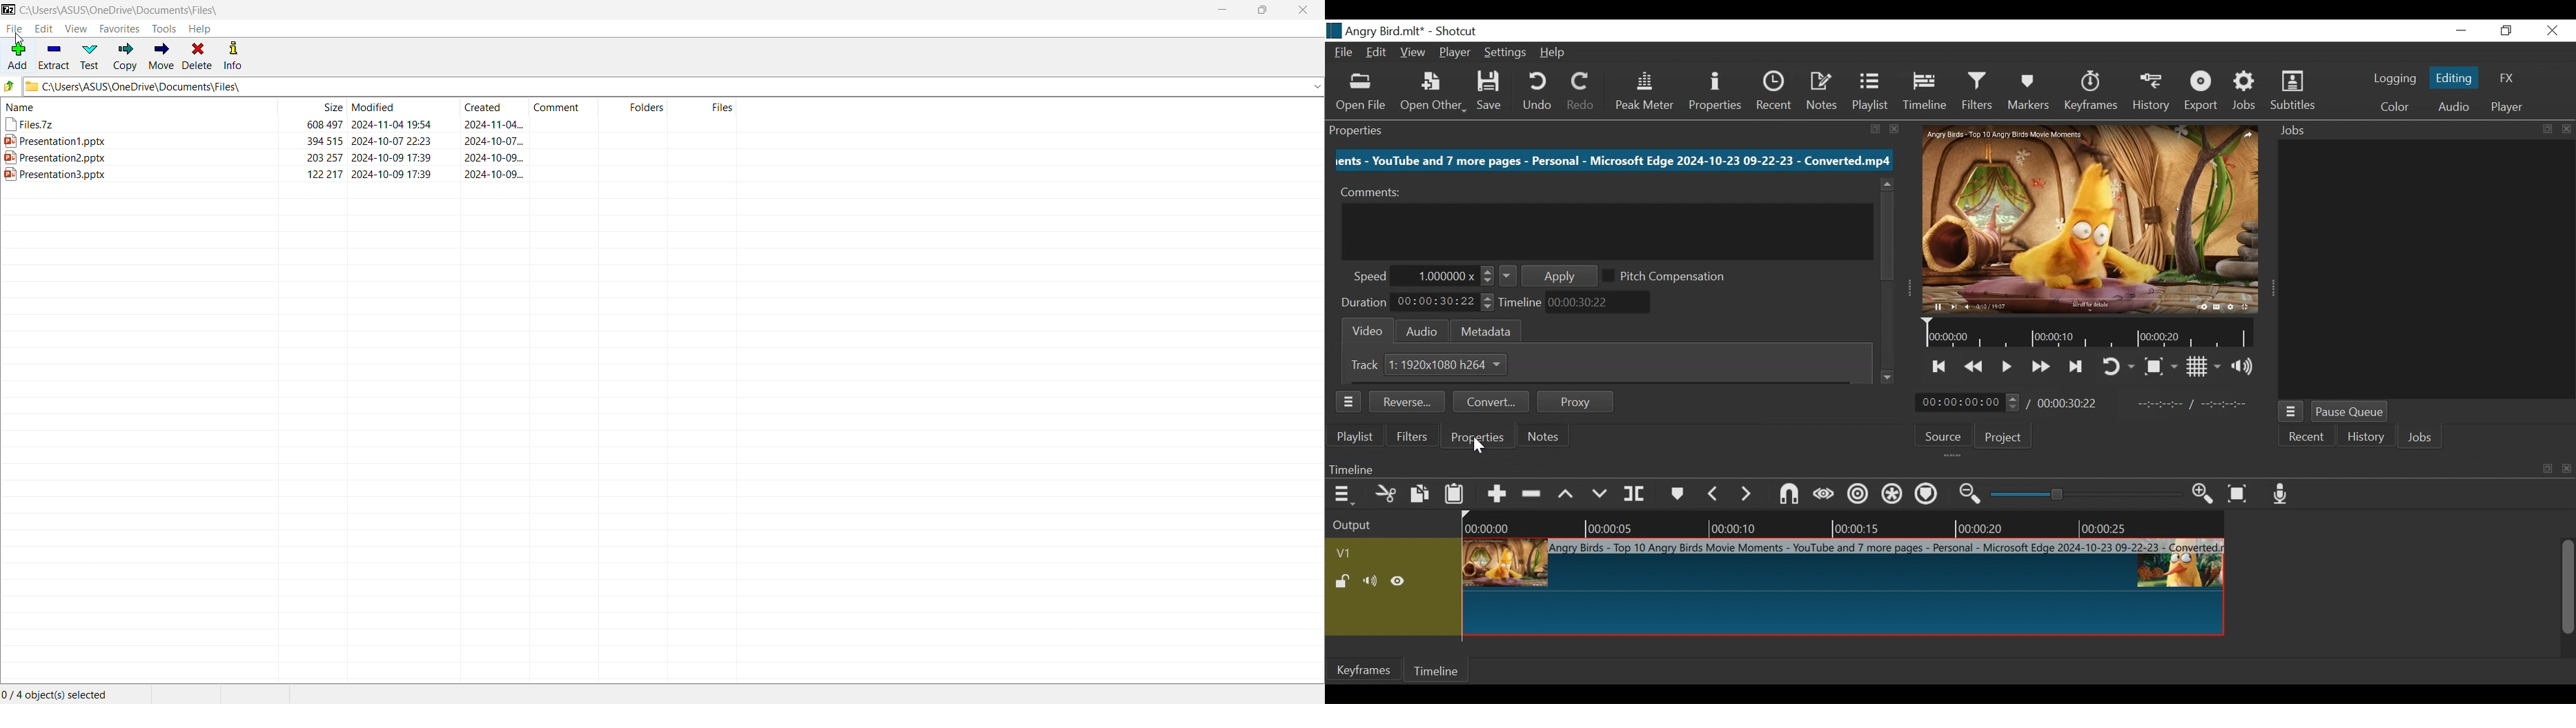 This screenshot has width=2576, height=728. What do you see at coordinates (1537, 93) in the screenshot?
I see `Undo` at bounding box center [1537, 93].